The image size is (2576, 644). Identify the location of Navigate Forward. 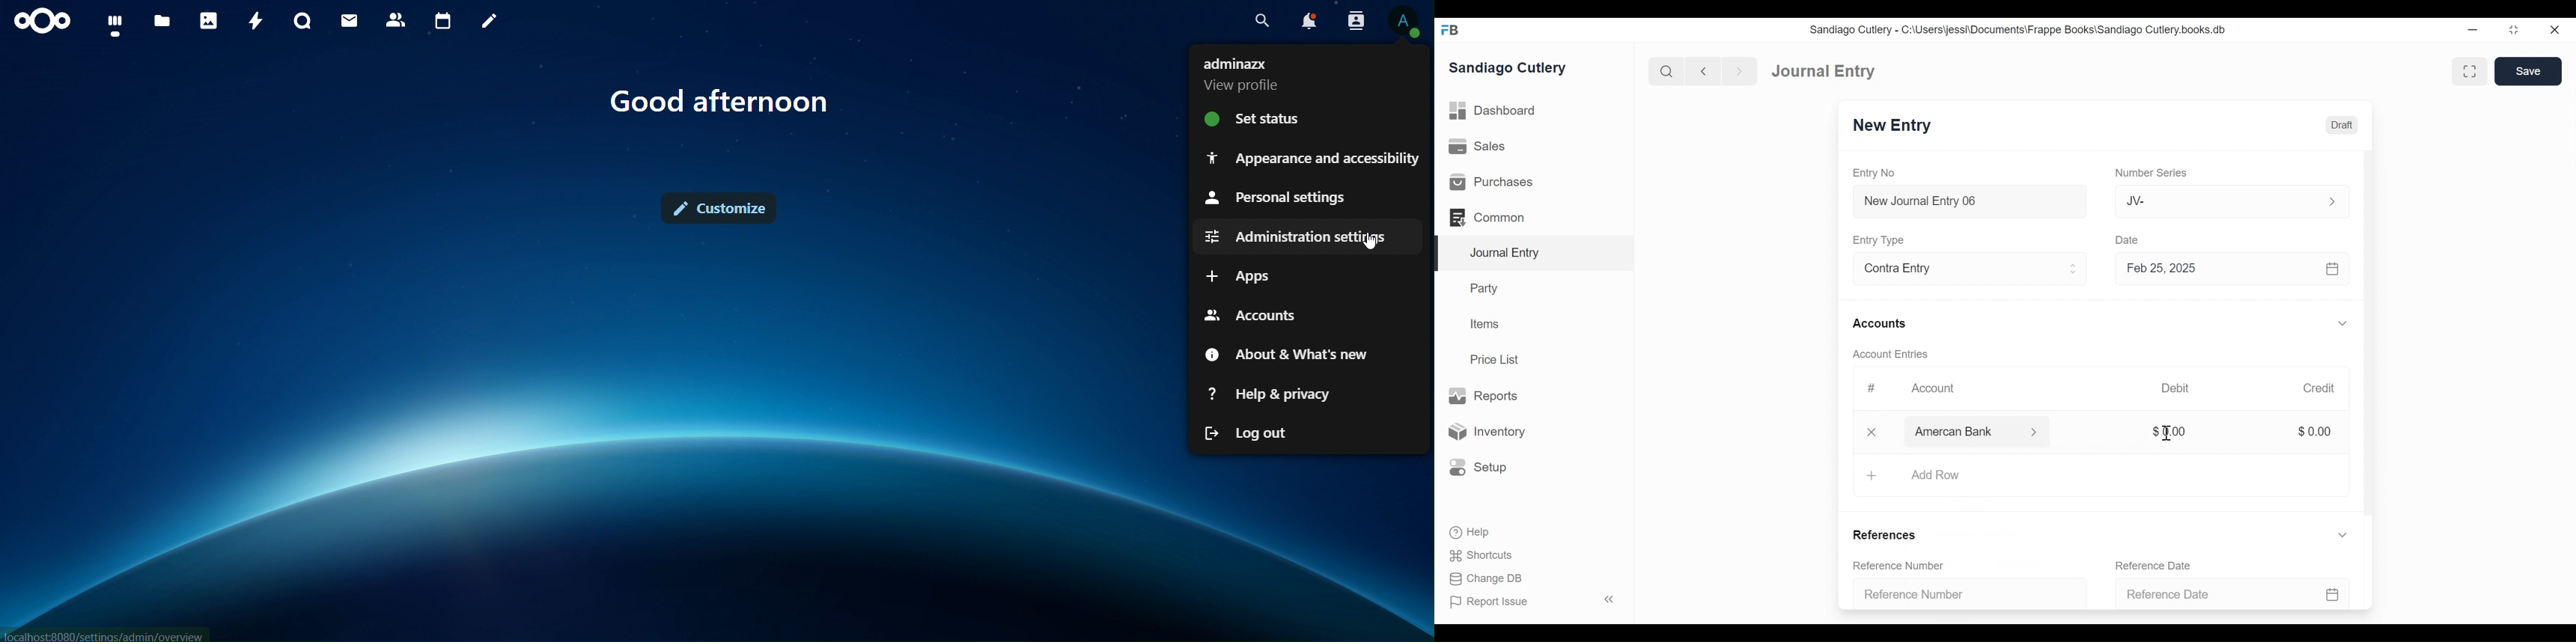
(1740, 72).